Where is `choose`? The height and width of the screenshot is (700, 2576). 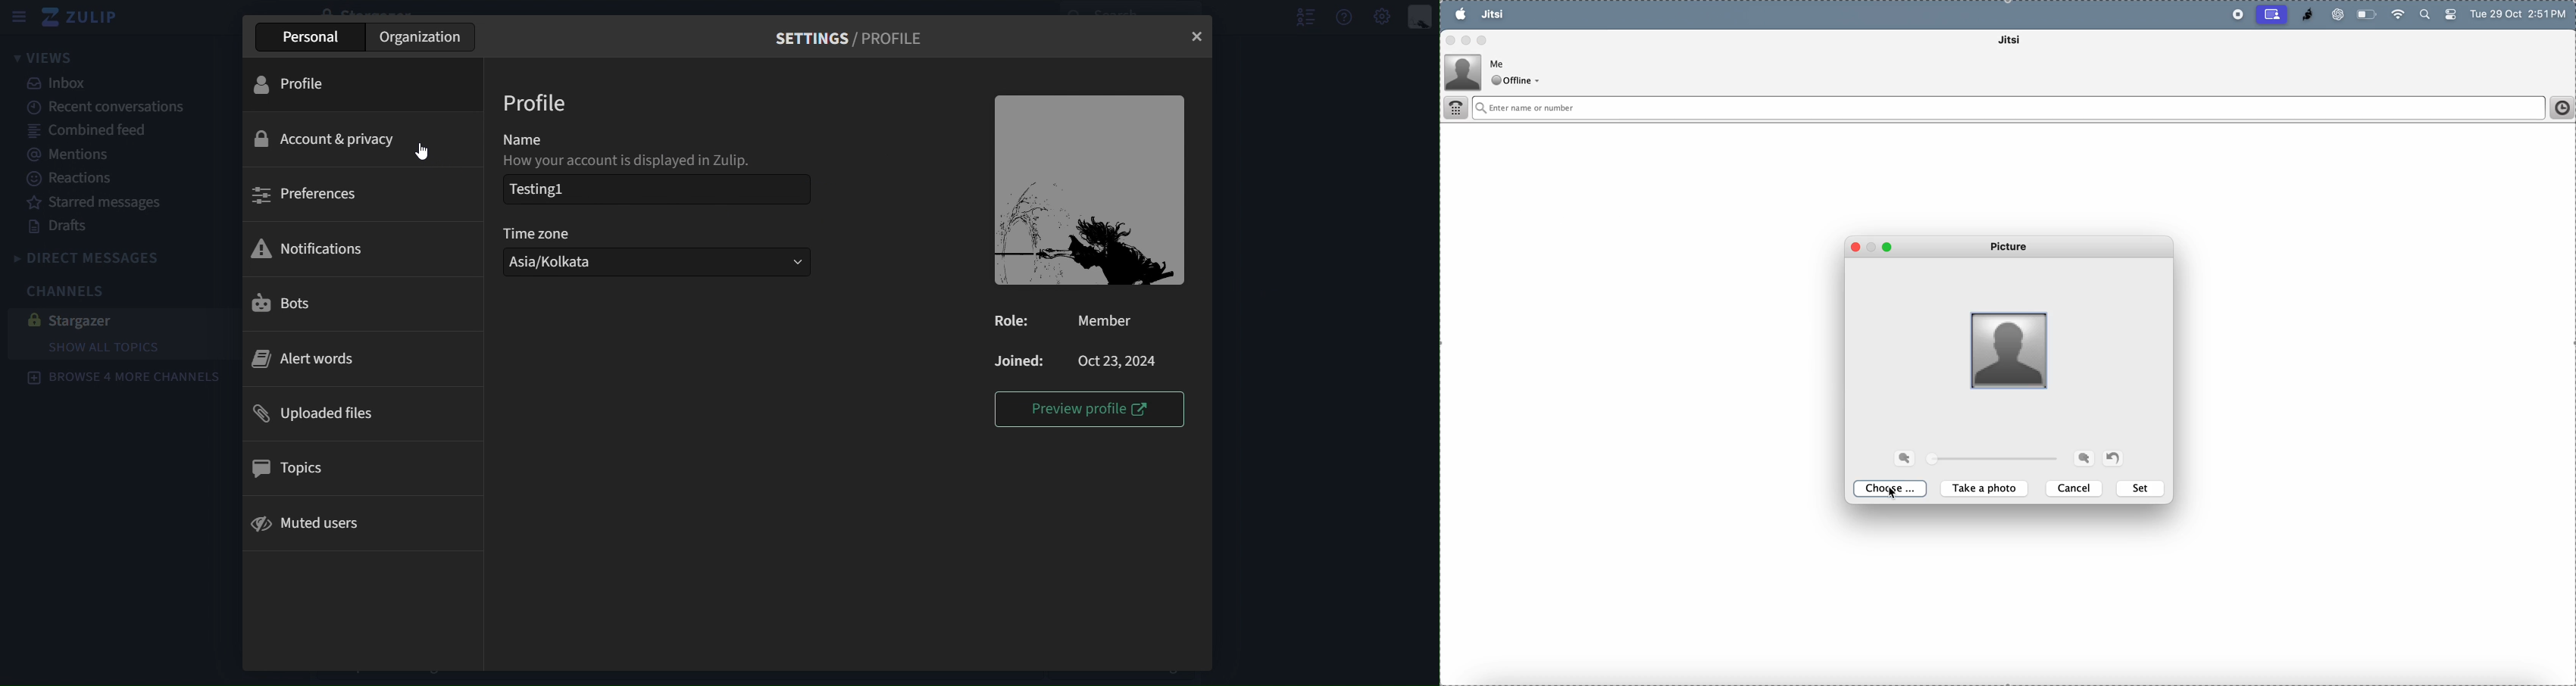 choose is located at coordinates (1892, 489).